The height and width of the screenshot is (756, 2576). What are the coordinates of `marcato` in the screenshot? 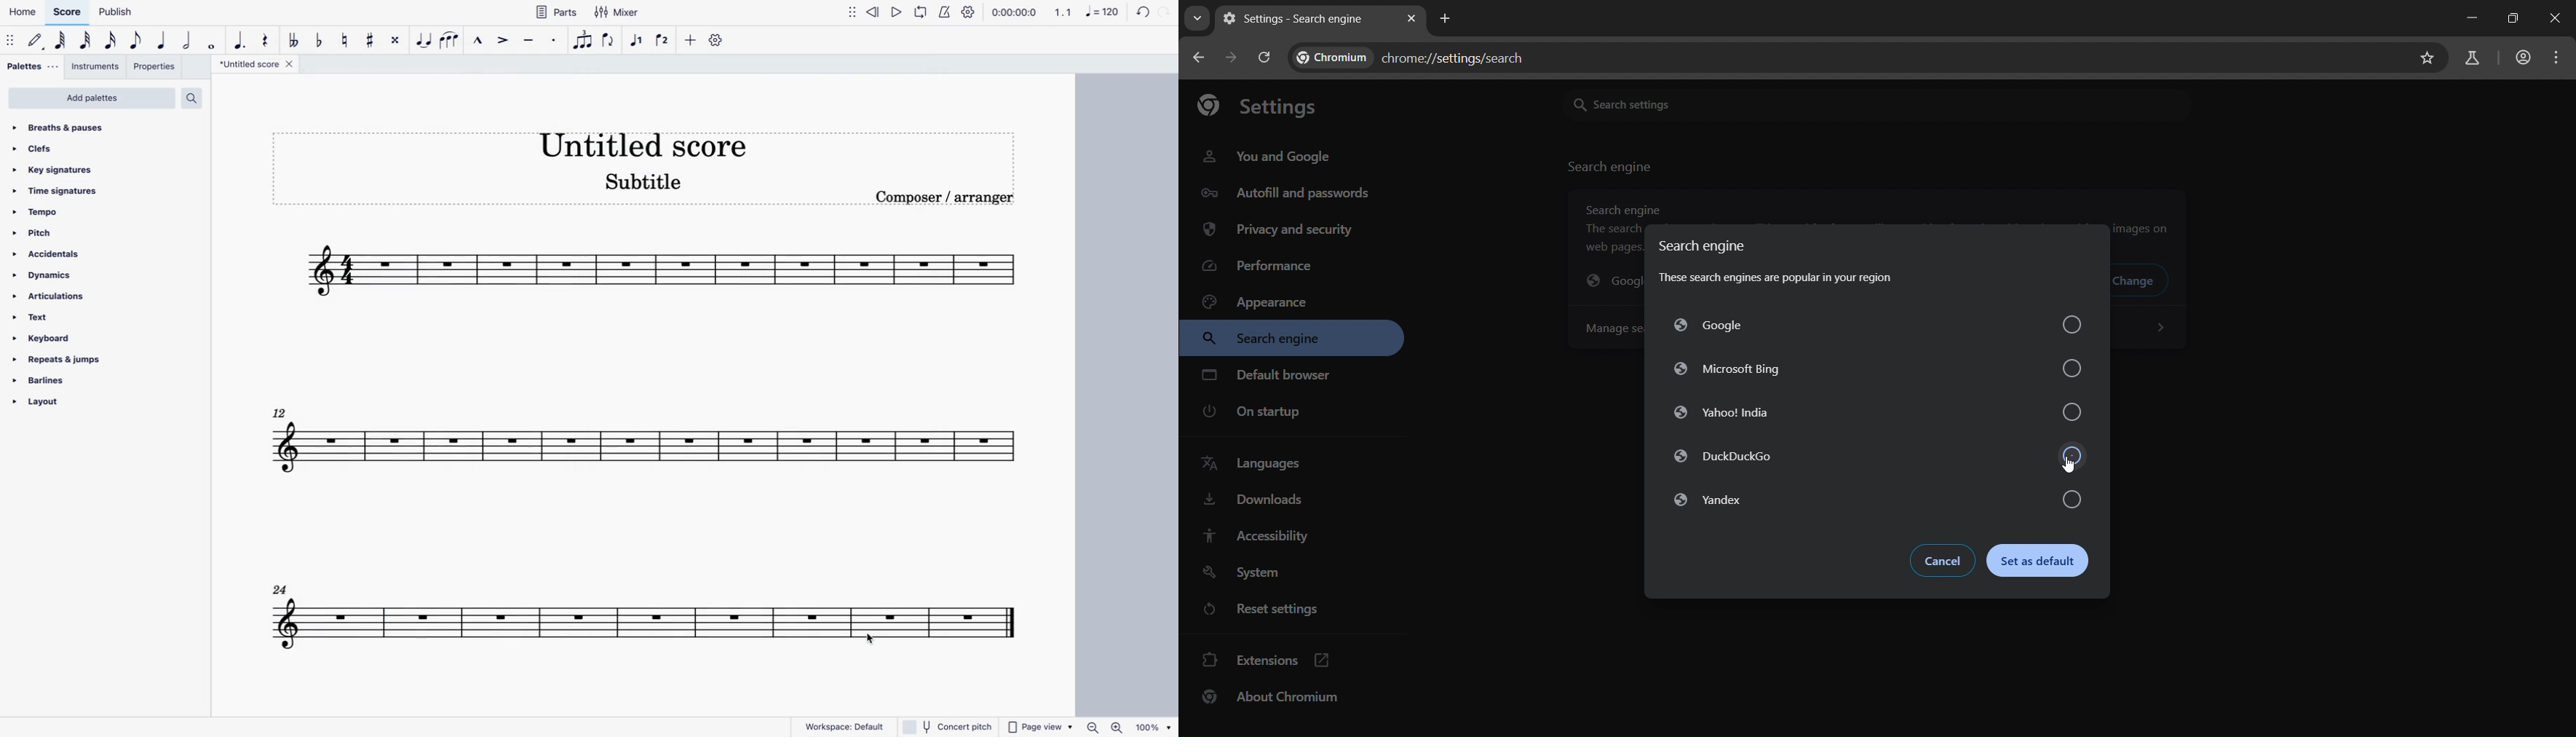 It's located at (478, 42).